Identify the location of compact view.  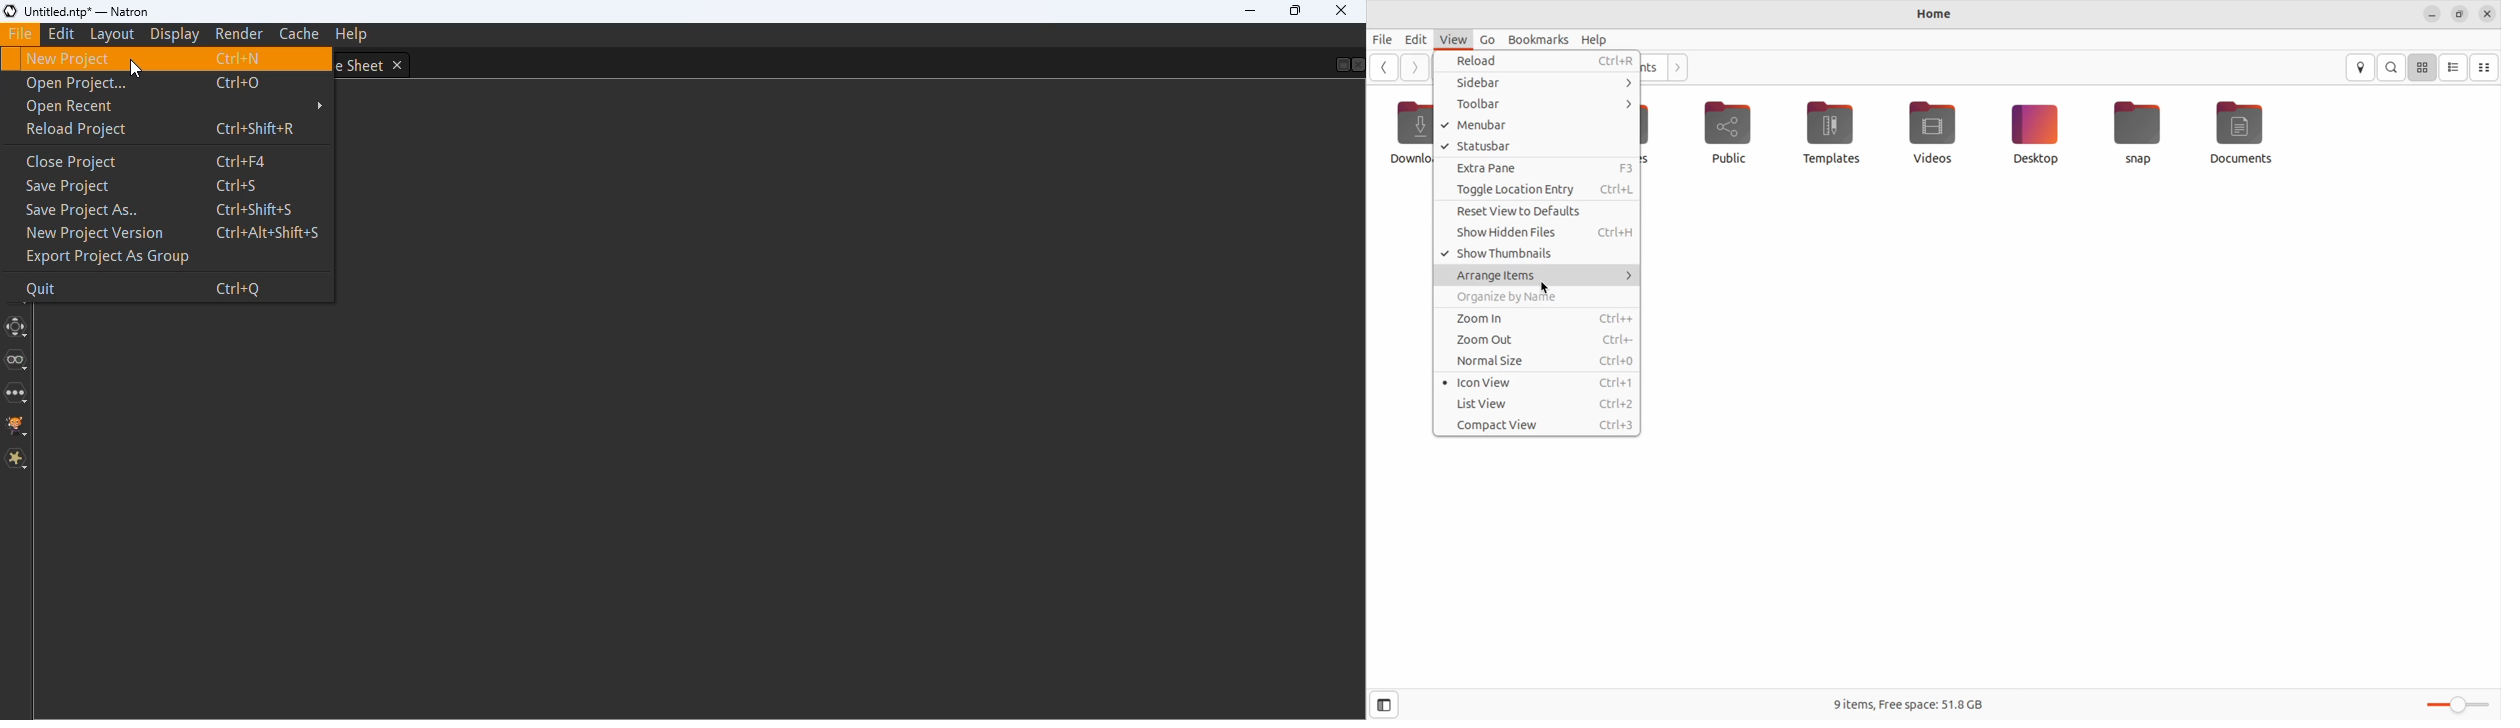
(1539, 426).